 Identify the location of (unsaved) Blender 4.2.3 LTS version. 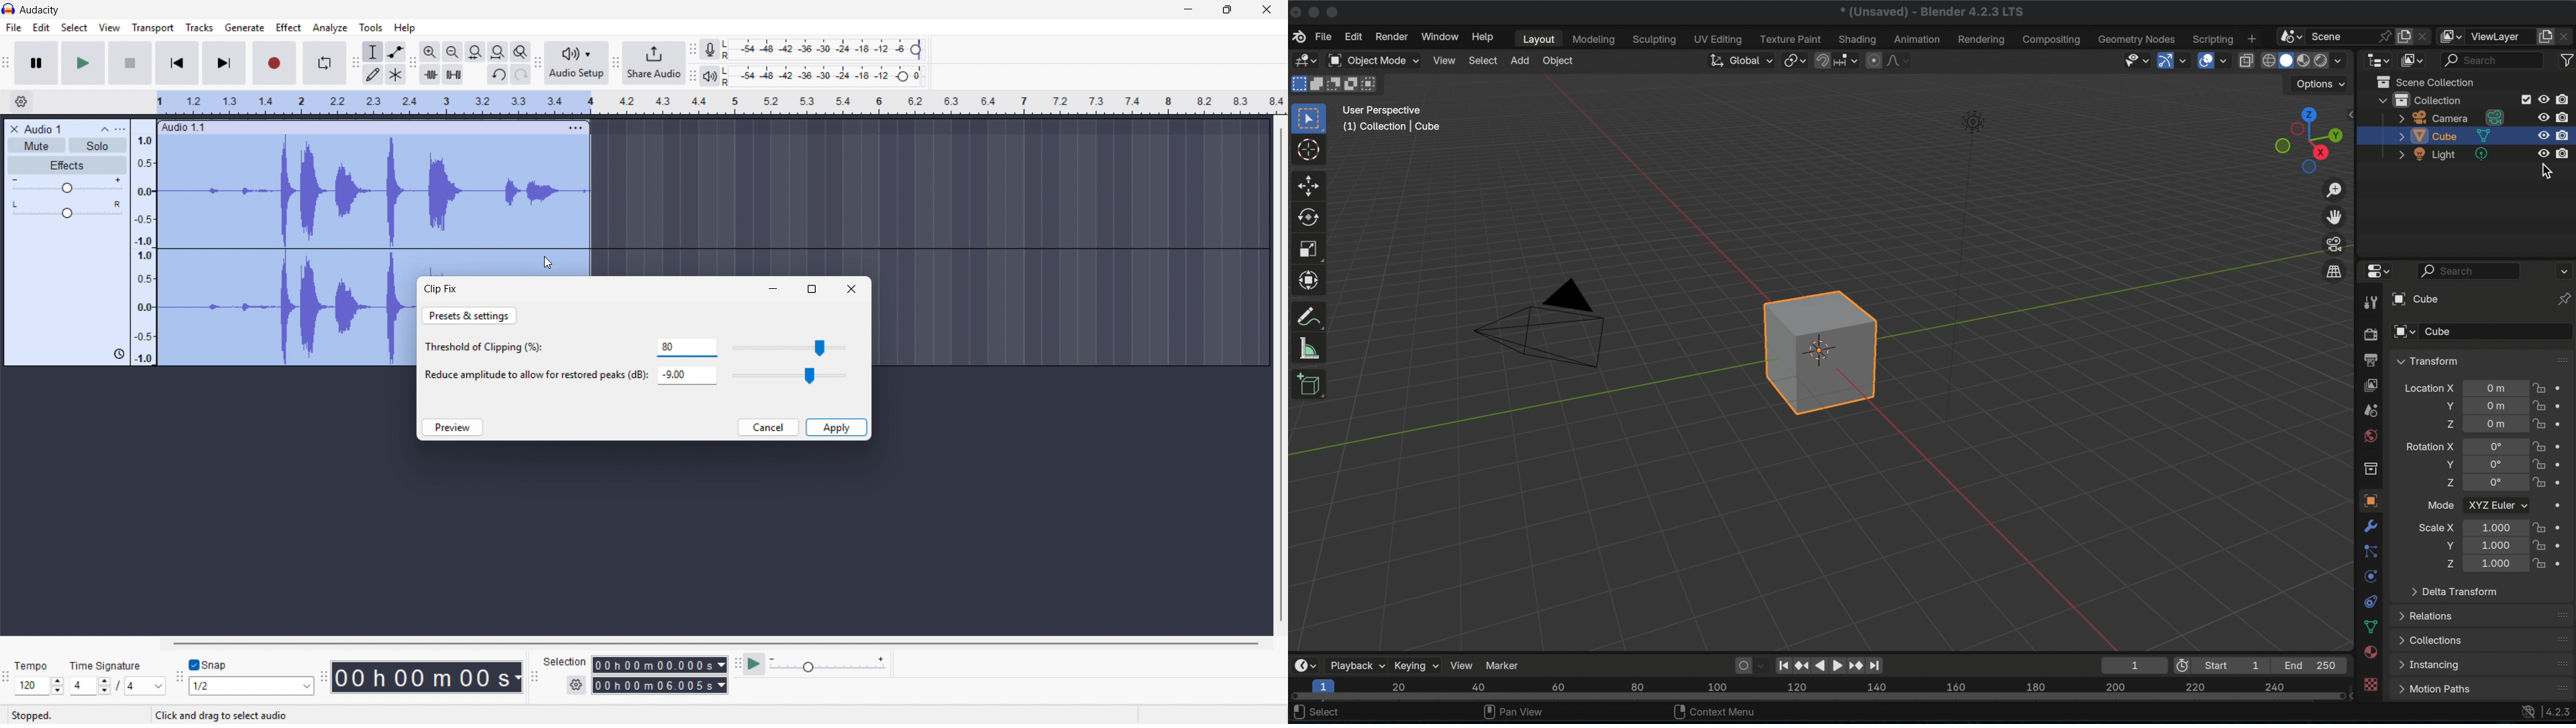
(1931, 11).